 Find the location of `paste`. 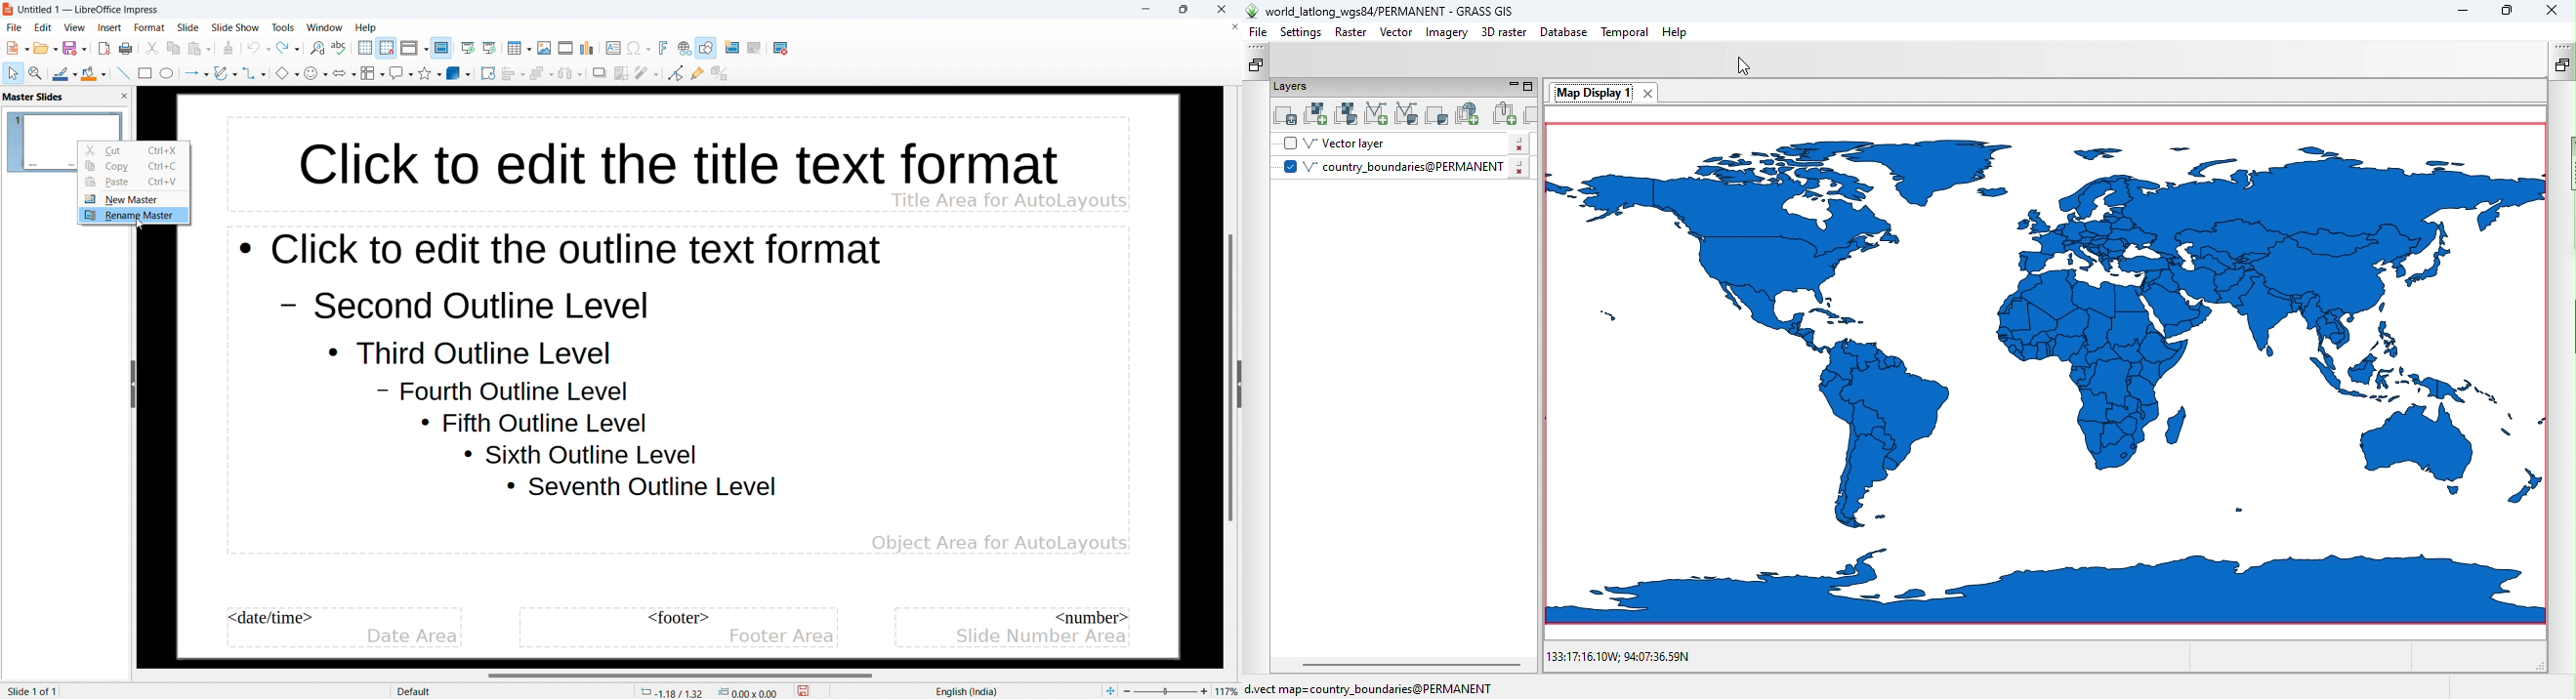

paste is located at coordinates (199, 49).